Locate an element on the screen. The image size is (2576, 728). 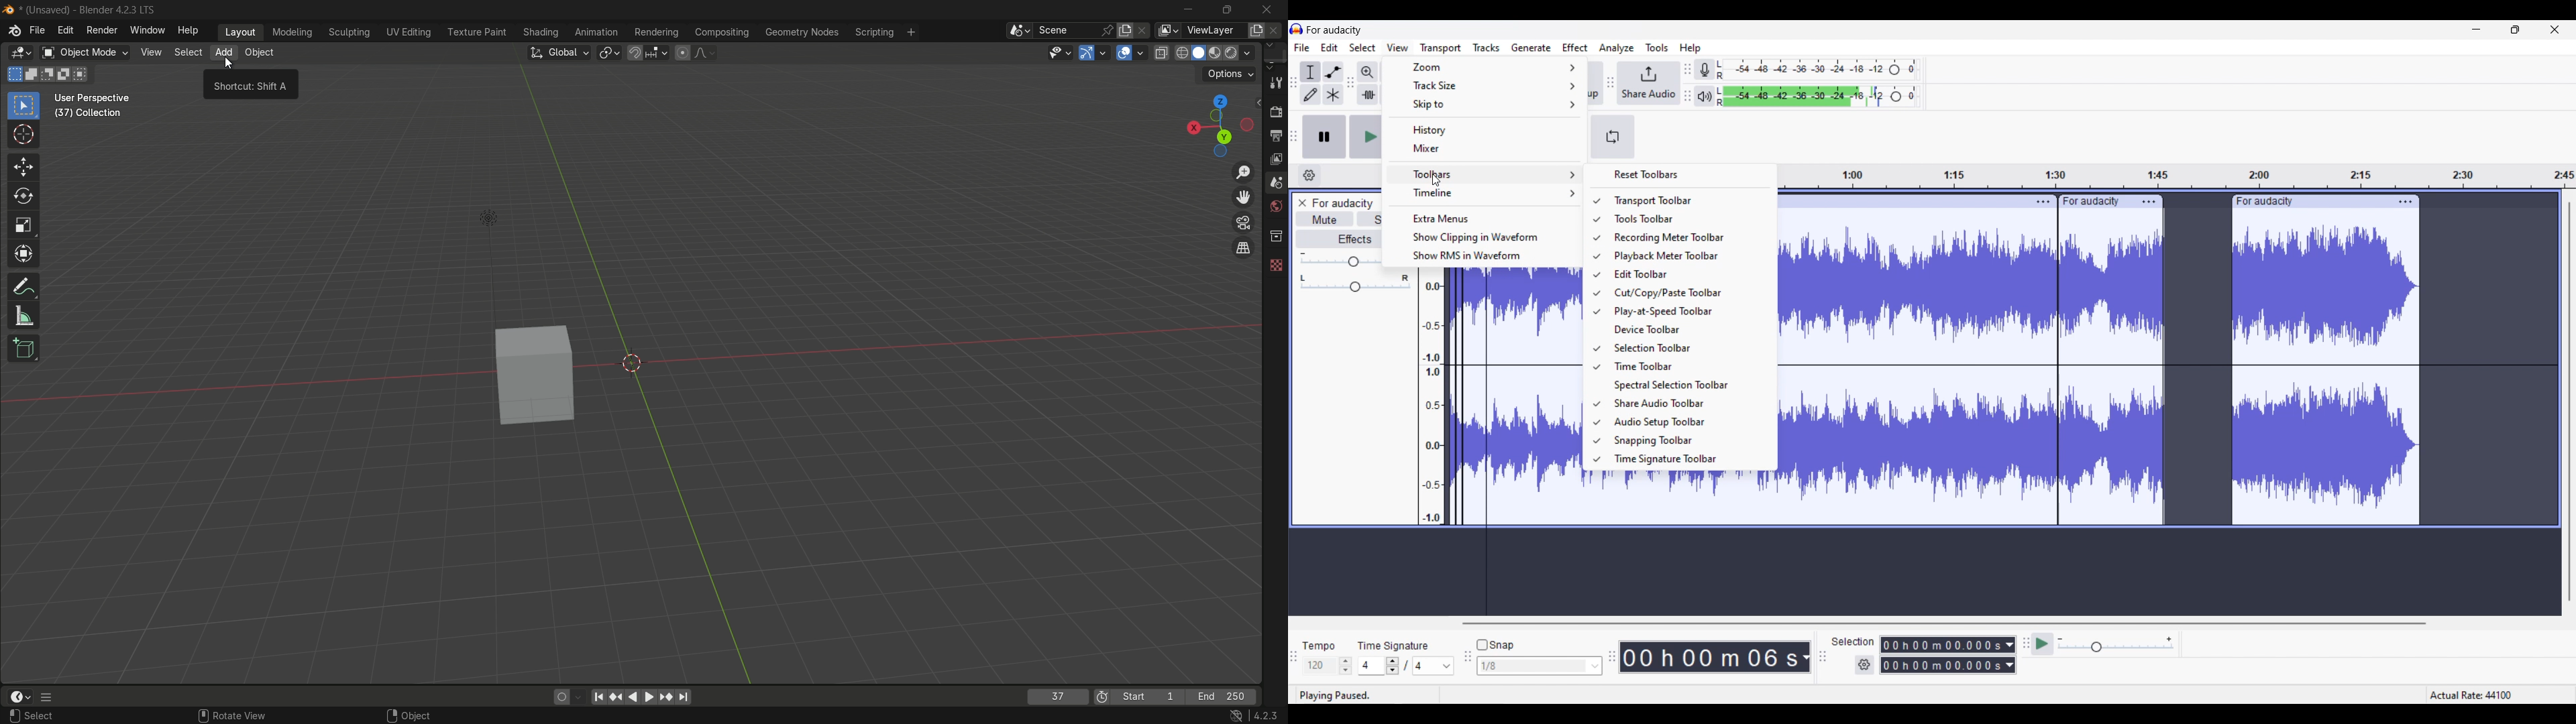
Track size options is located at coordinates (1484, 85).